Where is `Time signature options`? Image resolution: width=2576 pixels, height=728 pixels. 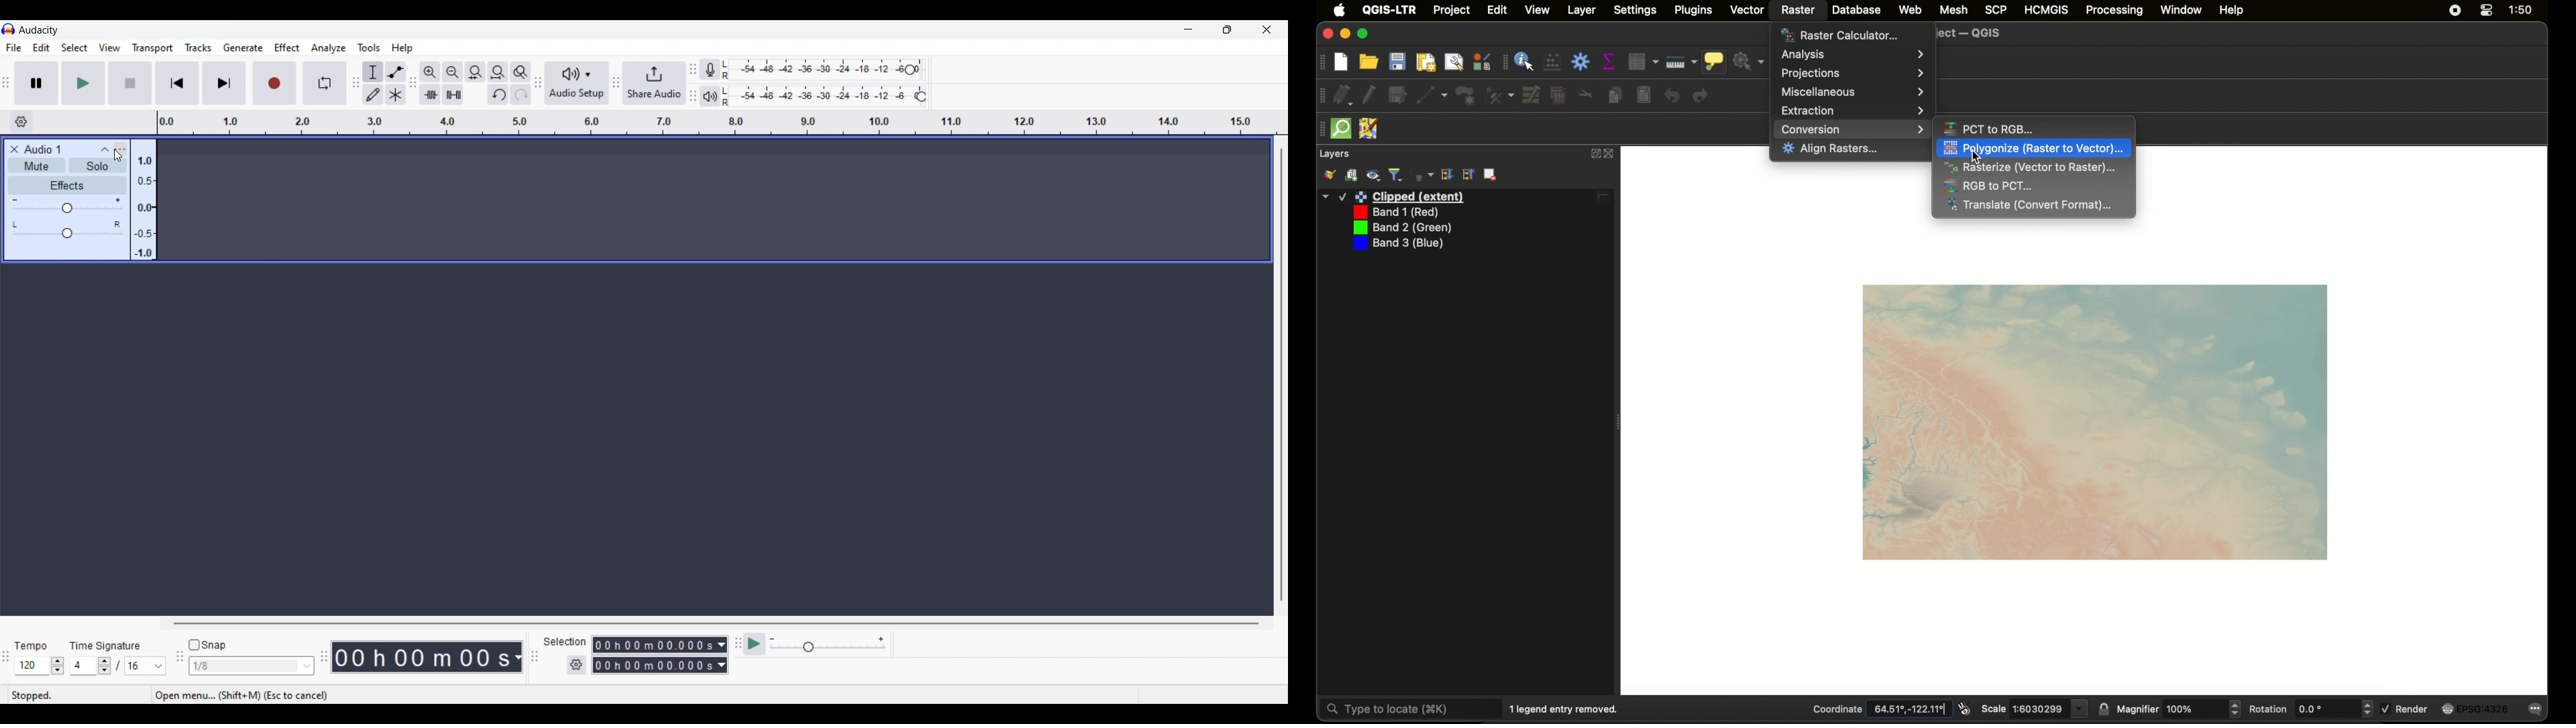
Time signature options is located at coordinates (159, 666).